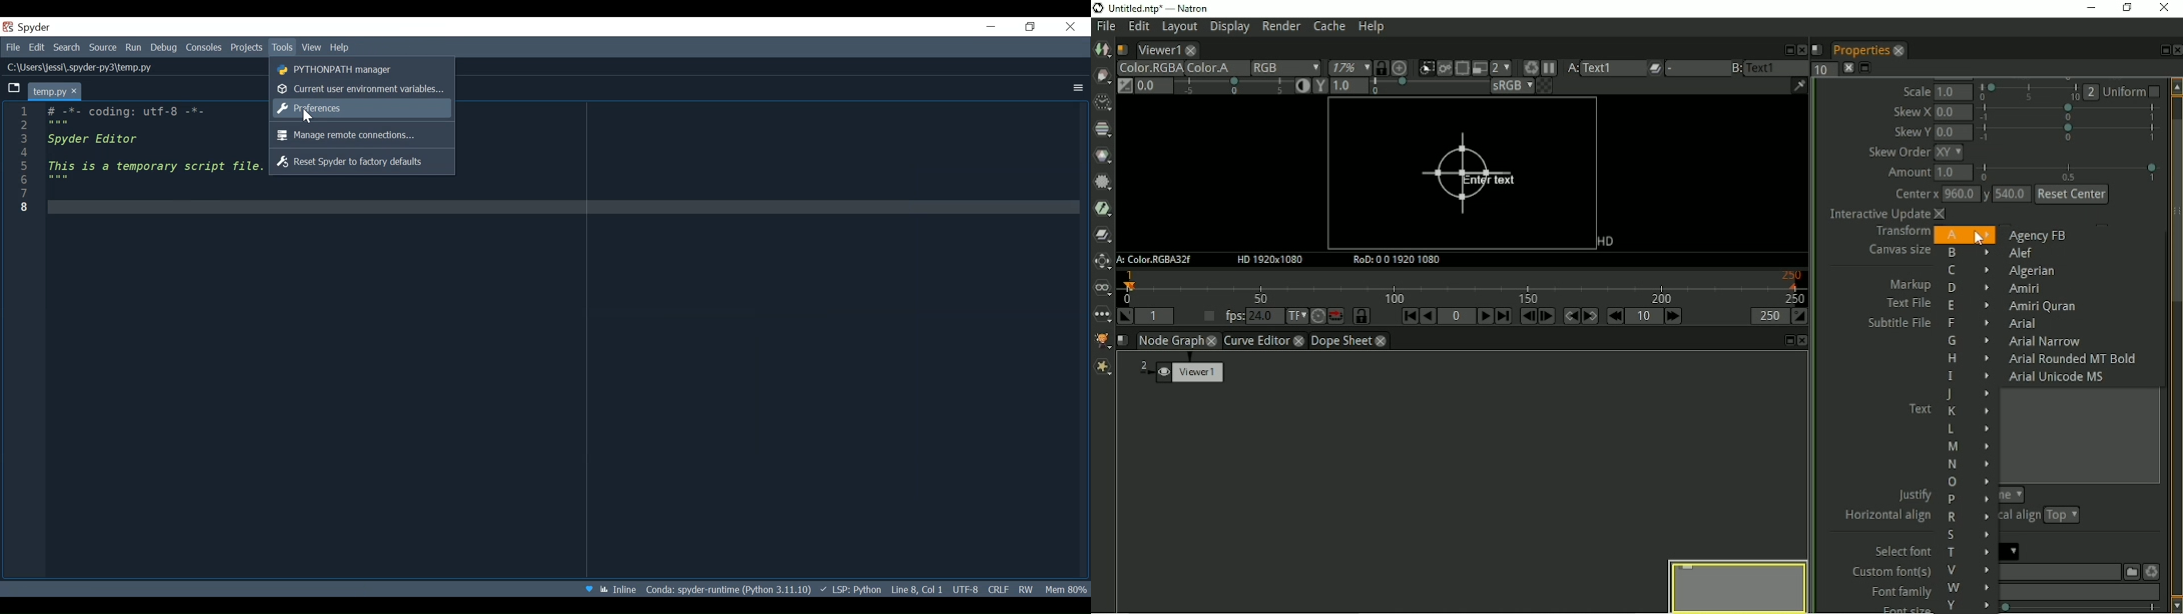 This screenshot has height=616, width=2184. Describe the element at coordinates (885, 590) in the screenshot. I see `Language` at that location.